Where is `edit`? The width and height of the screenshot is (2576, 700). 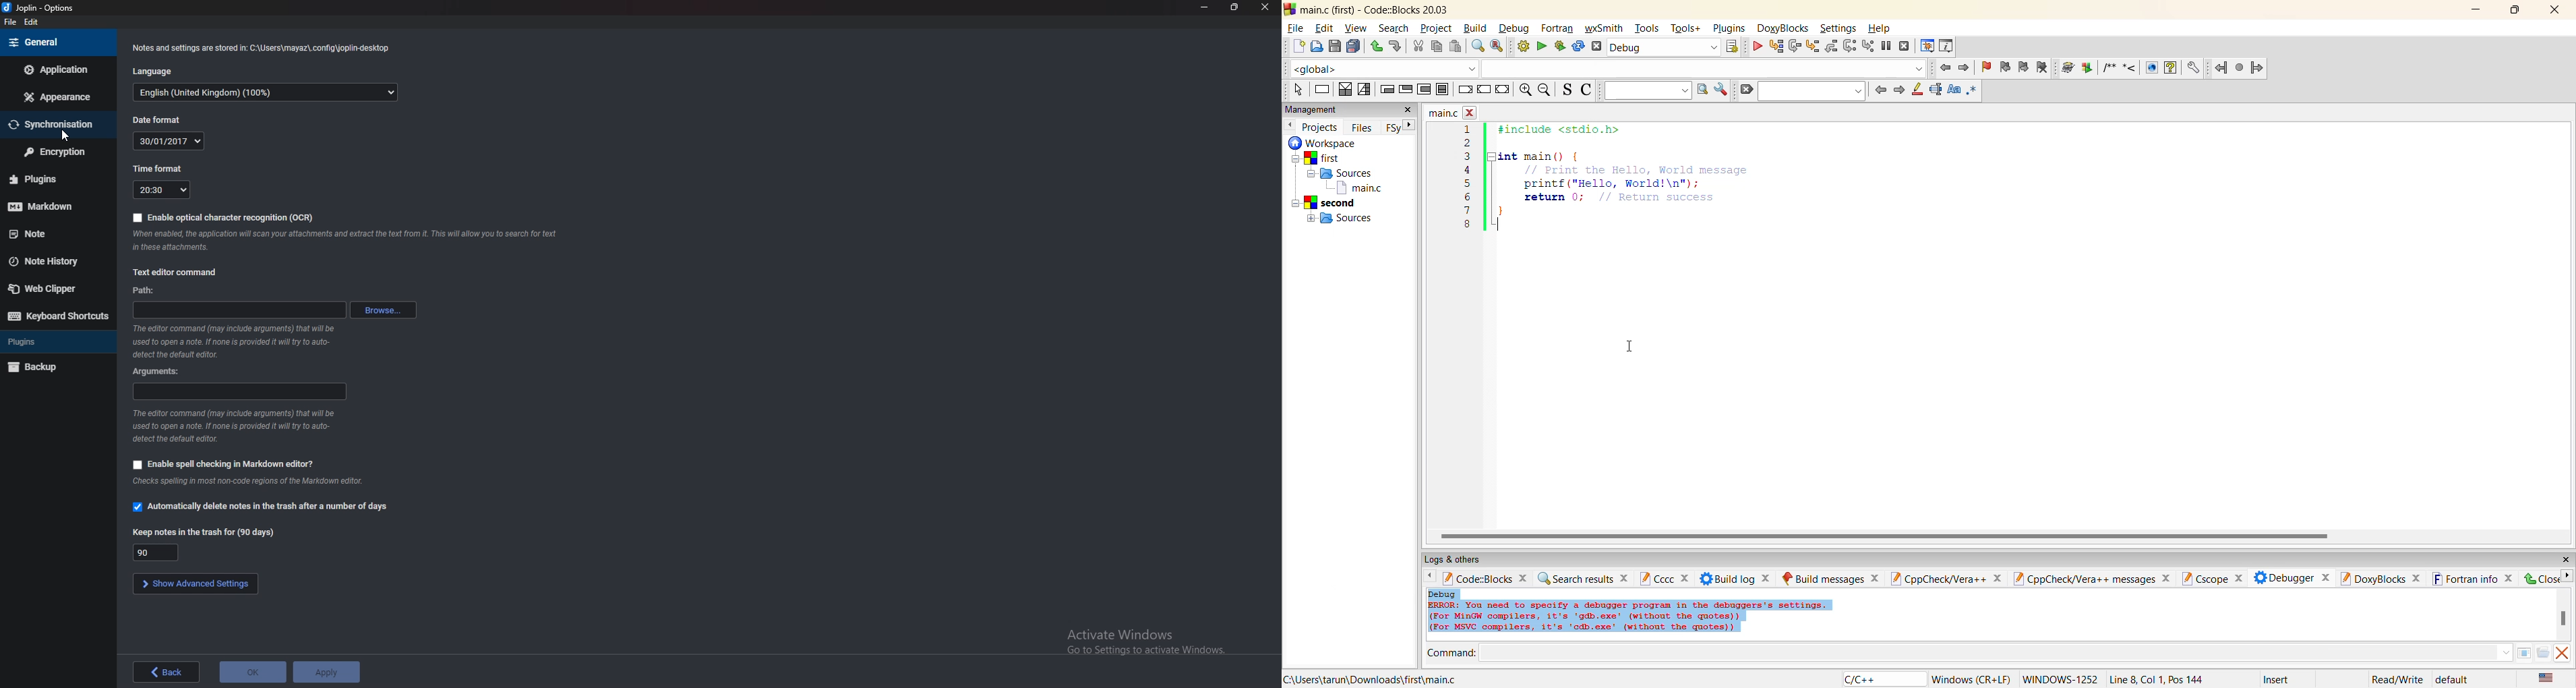 edit is located at coordinates (33, 22).